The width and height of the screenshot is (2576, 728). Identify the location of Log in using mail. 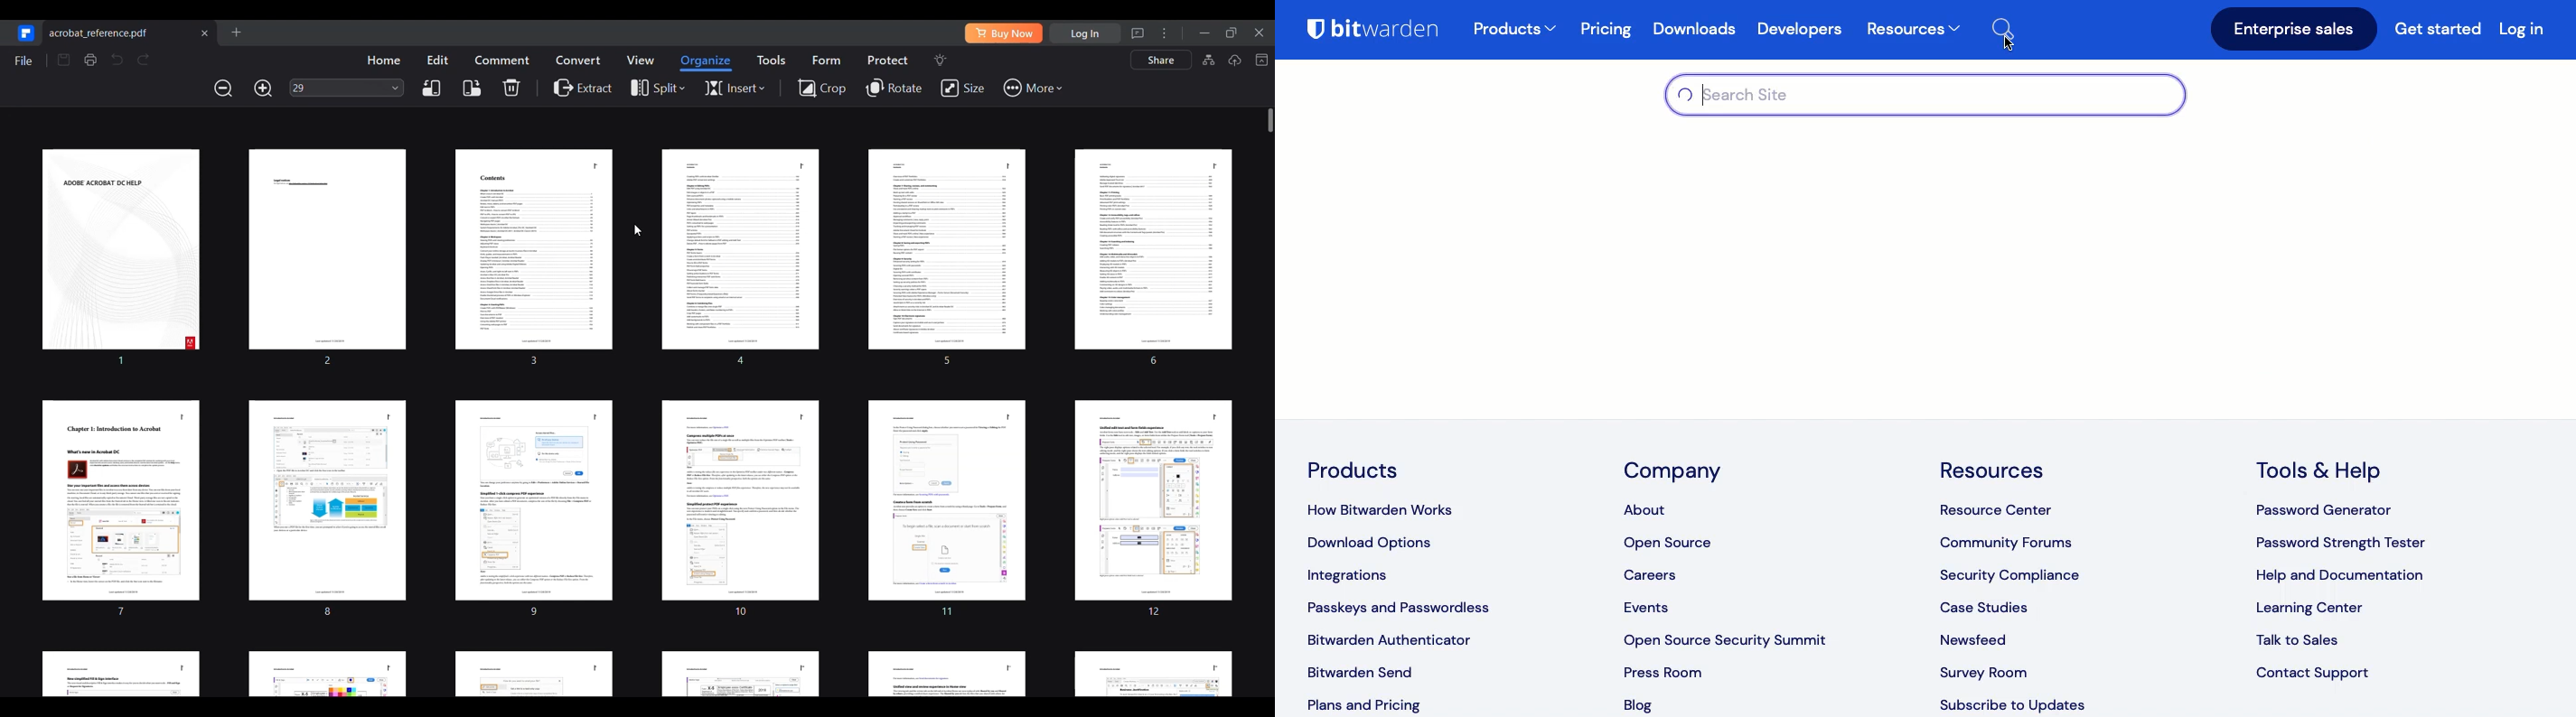
(1085, 33).